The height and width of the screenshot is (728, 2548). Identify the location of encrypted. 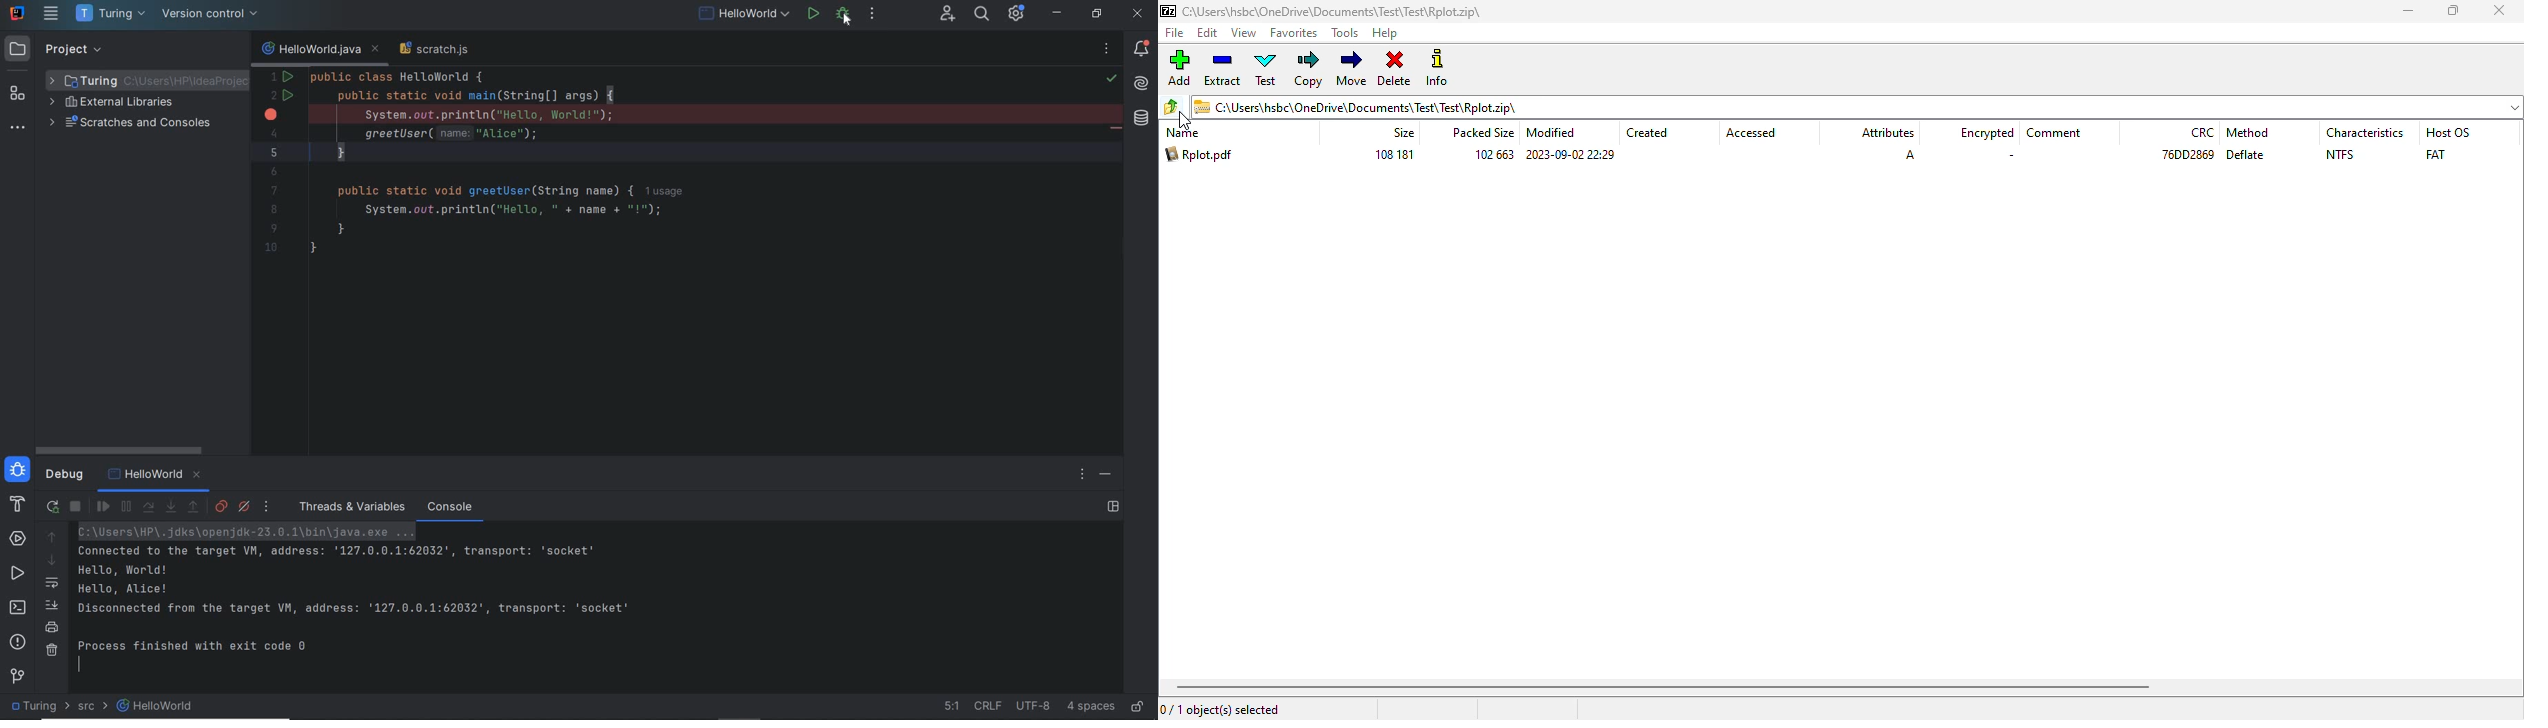
(1987, 133).